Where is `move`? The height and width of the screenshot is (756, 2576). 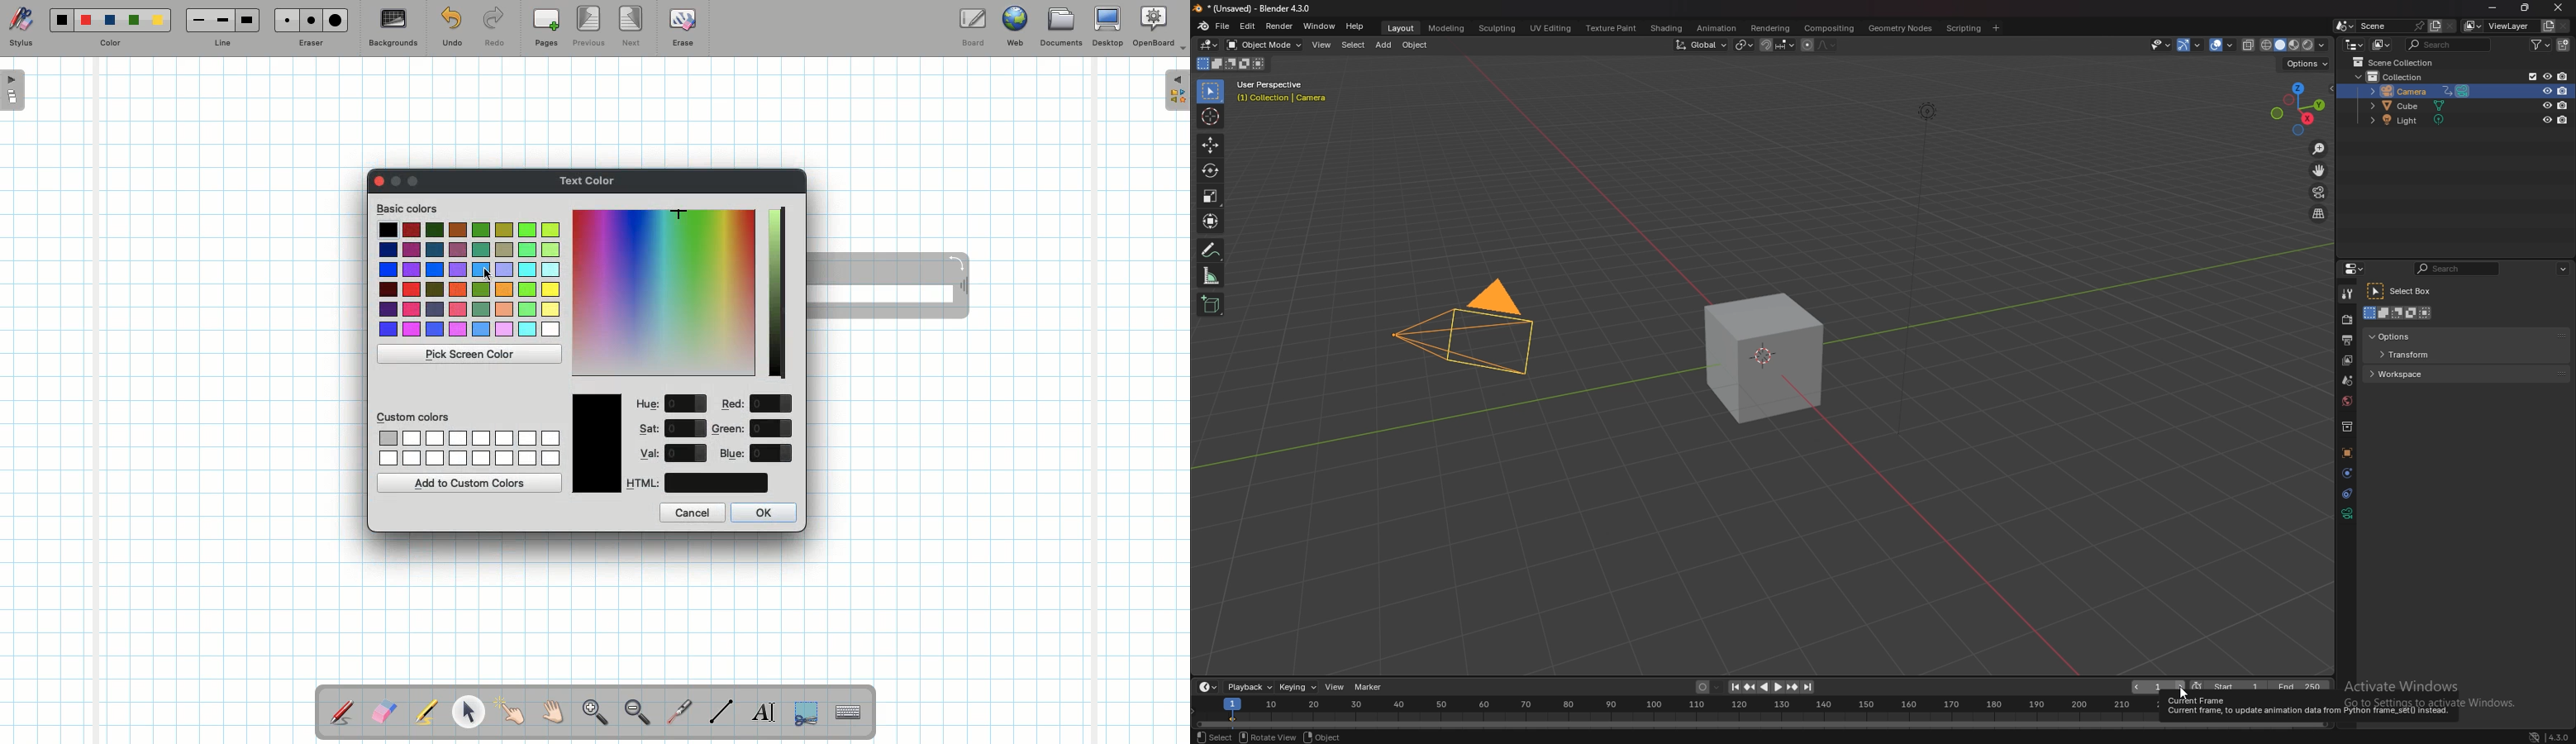
move is located at coordinates (1211, 144).